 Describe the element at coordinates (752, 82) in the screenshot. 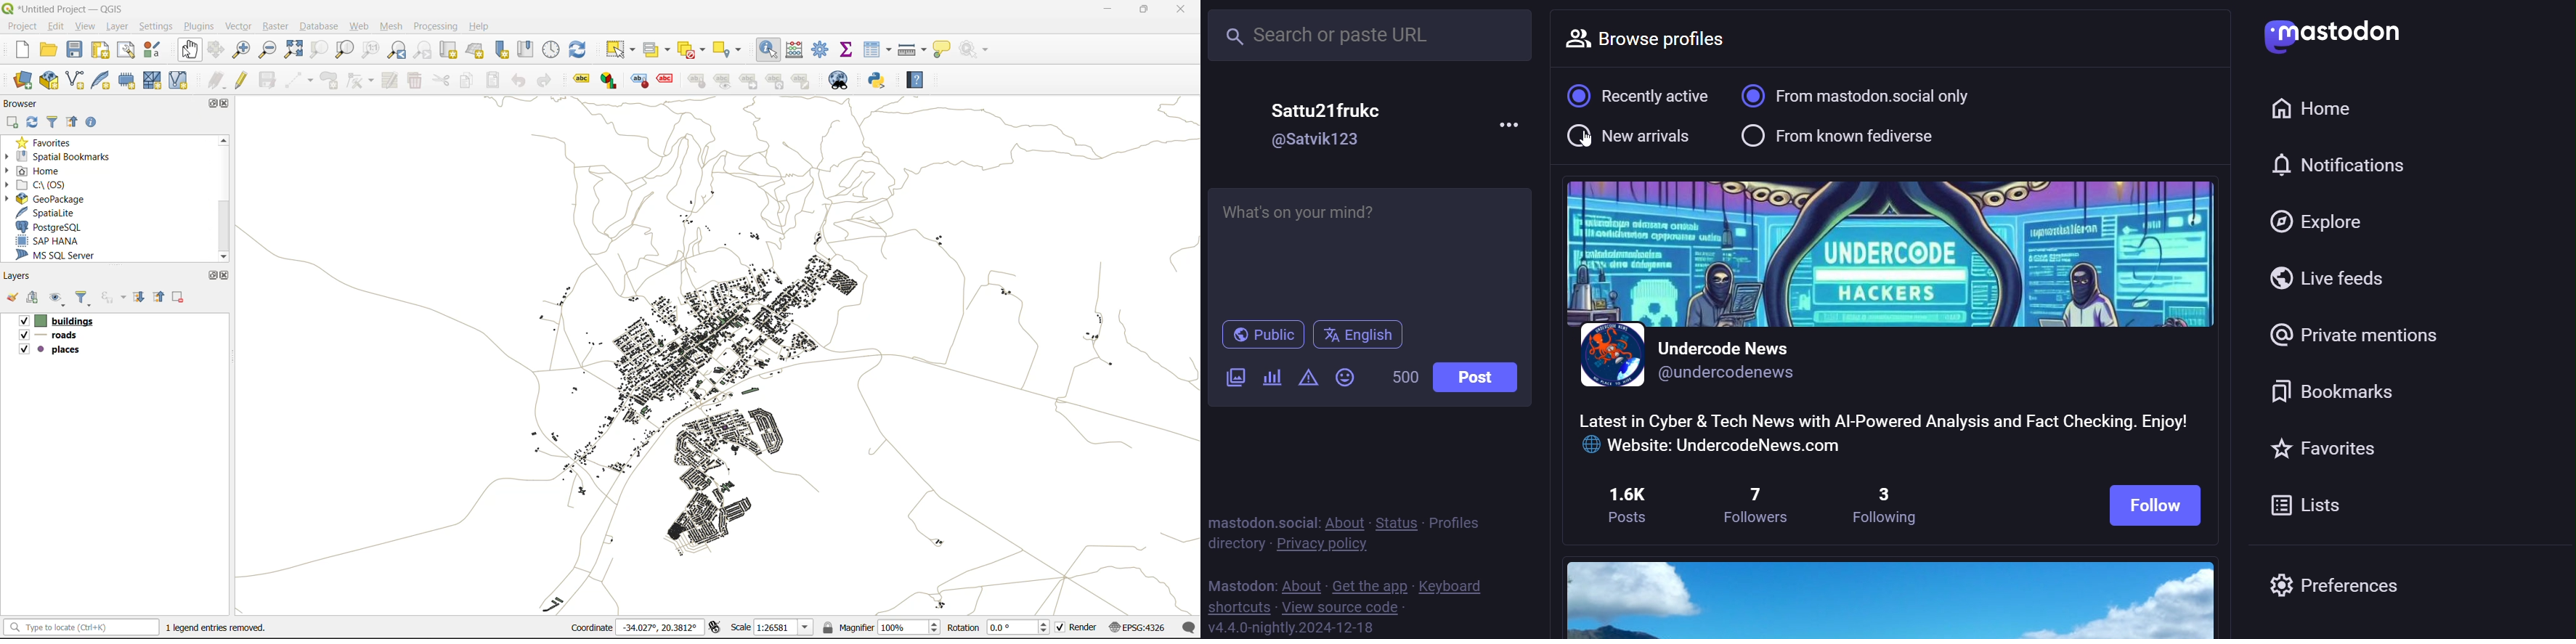

I see `linked label` at that location.